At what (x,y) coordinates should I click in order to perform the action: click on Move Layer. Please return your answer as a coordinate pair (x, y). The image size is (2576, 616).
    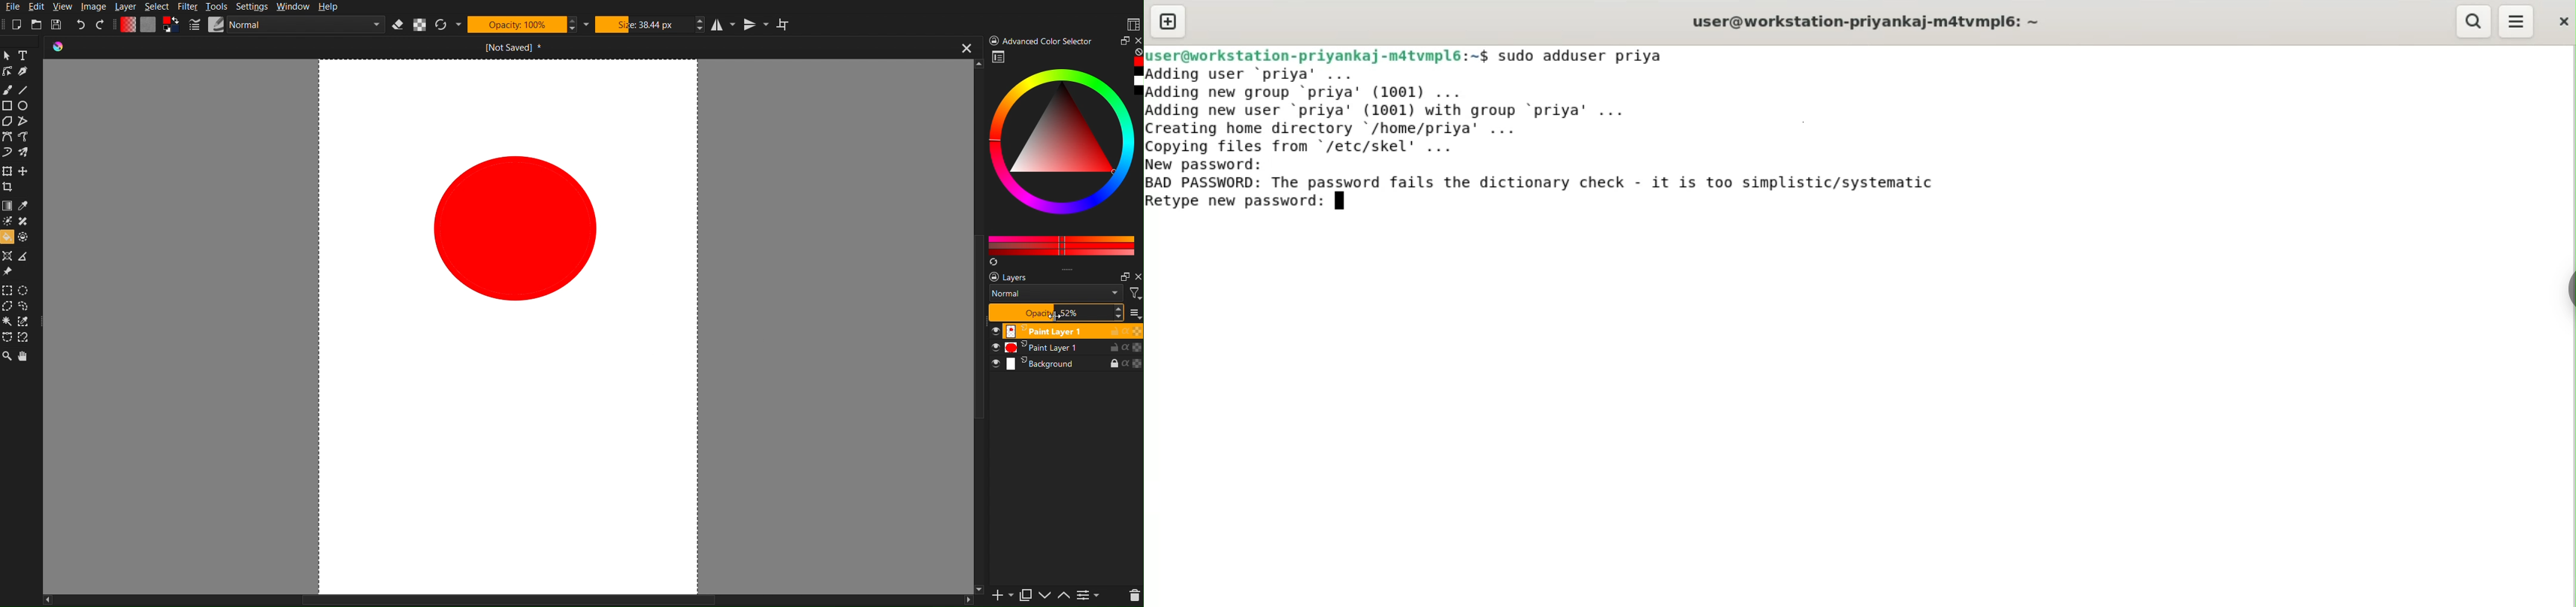
    Looking at the image, I should click on (24, 172).